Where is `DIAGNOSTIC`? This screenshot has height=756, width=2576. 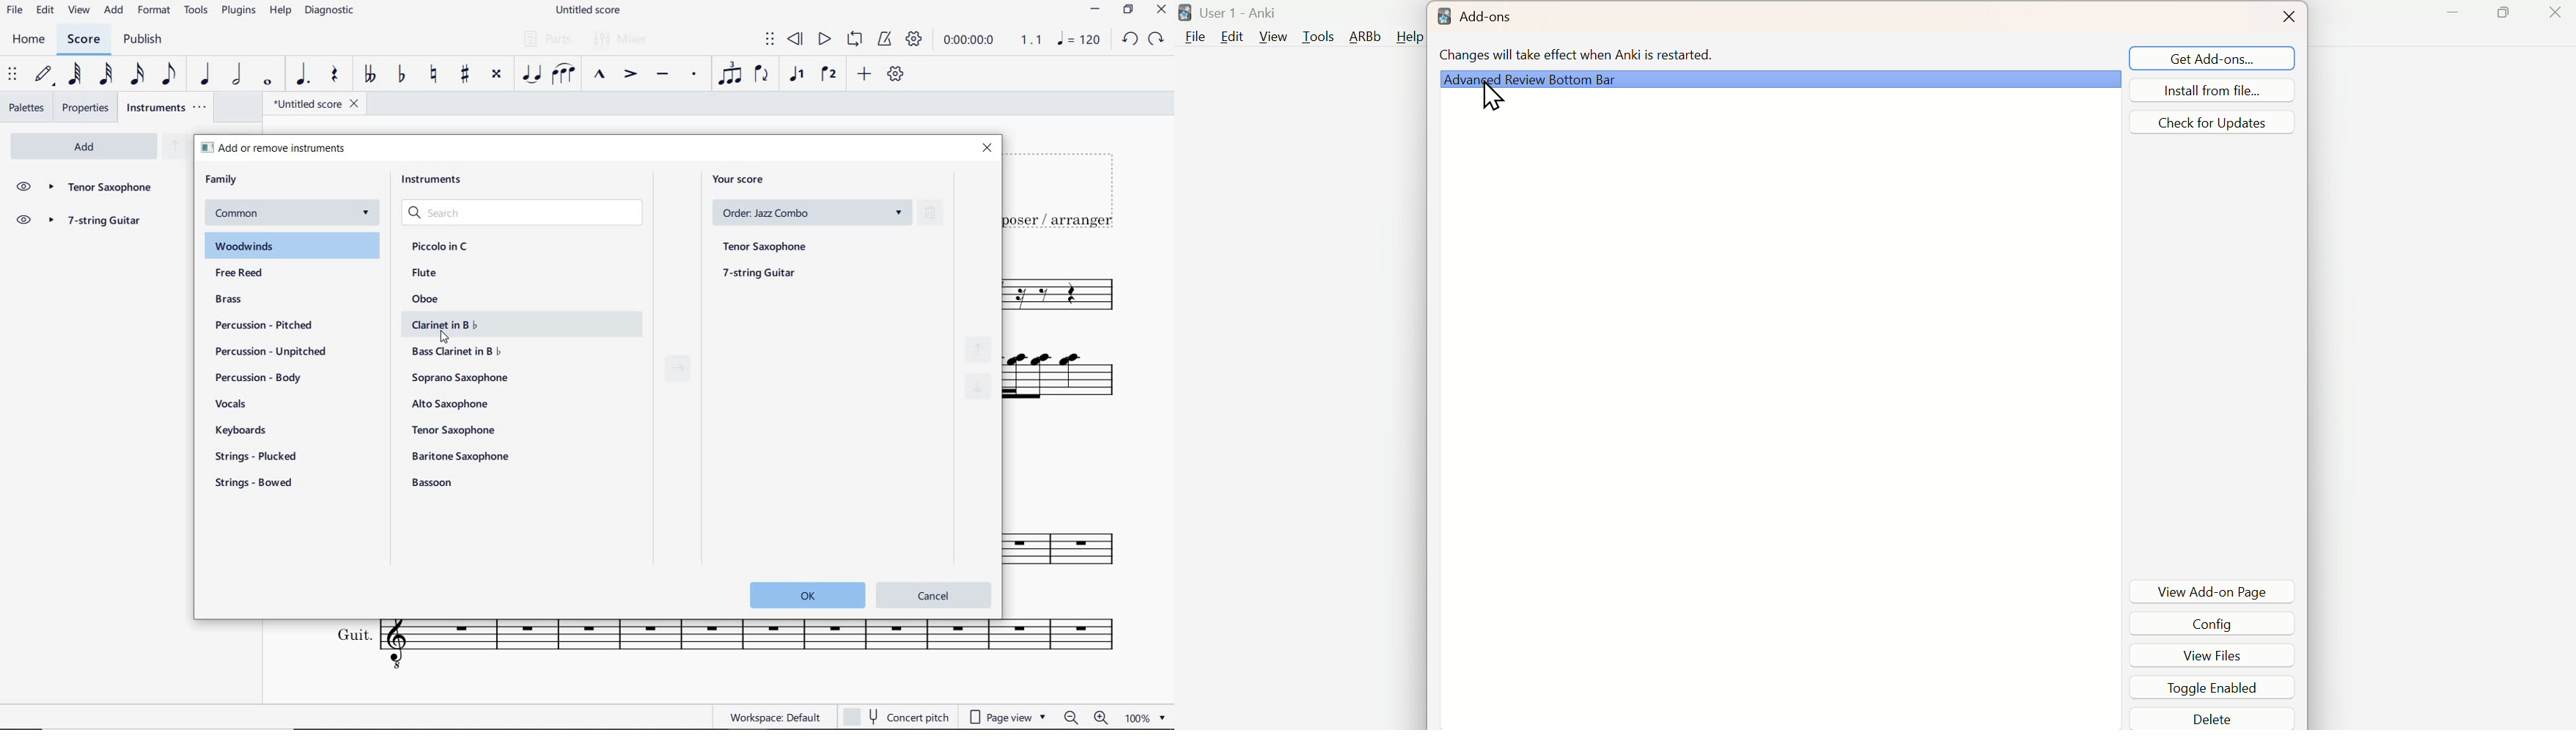
DIAGNOSTIC is located at coordinates (330, 10).